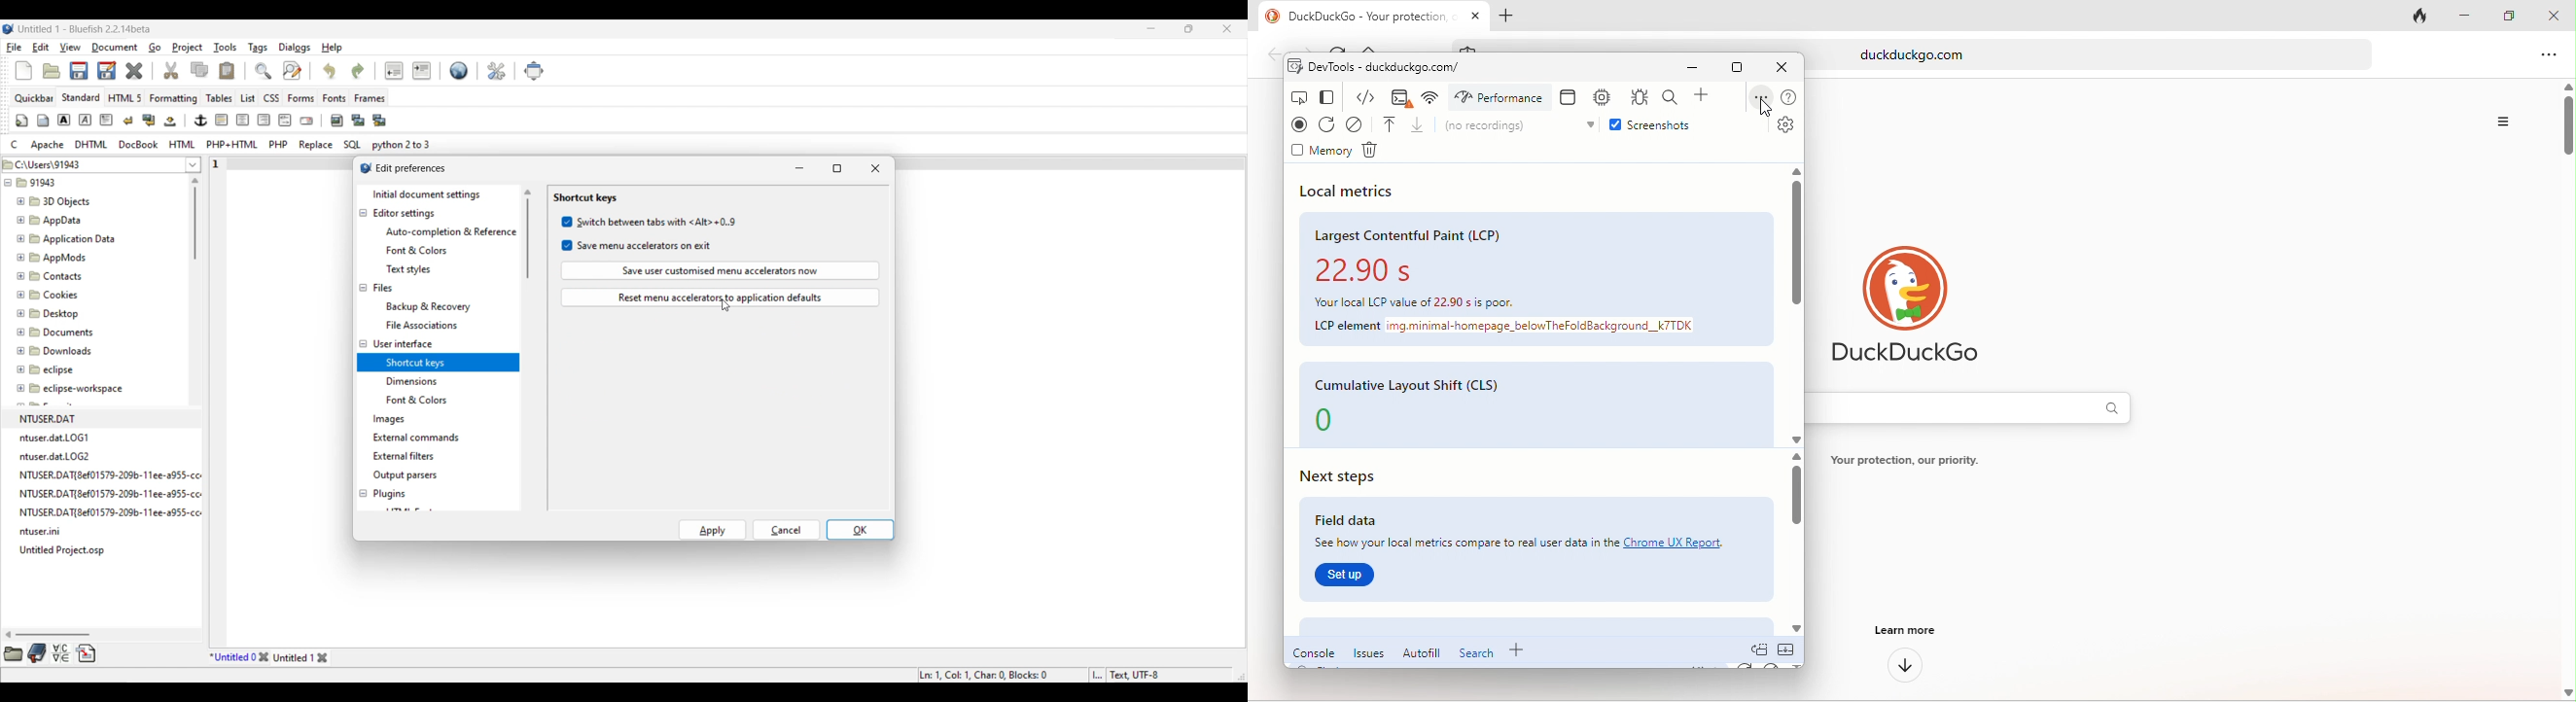 This screenshot has height=728, width=2576. What do you see at coordinates (1476, 17) in the screenshot?
I see `close tab` at bounding box center [1476, 17].